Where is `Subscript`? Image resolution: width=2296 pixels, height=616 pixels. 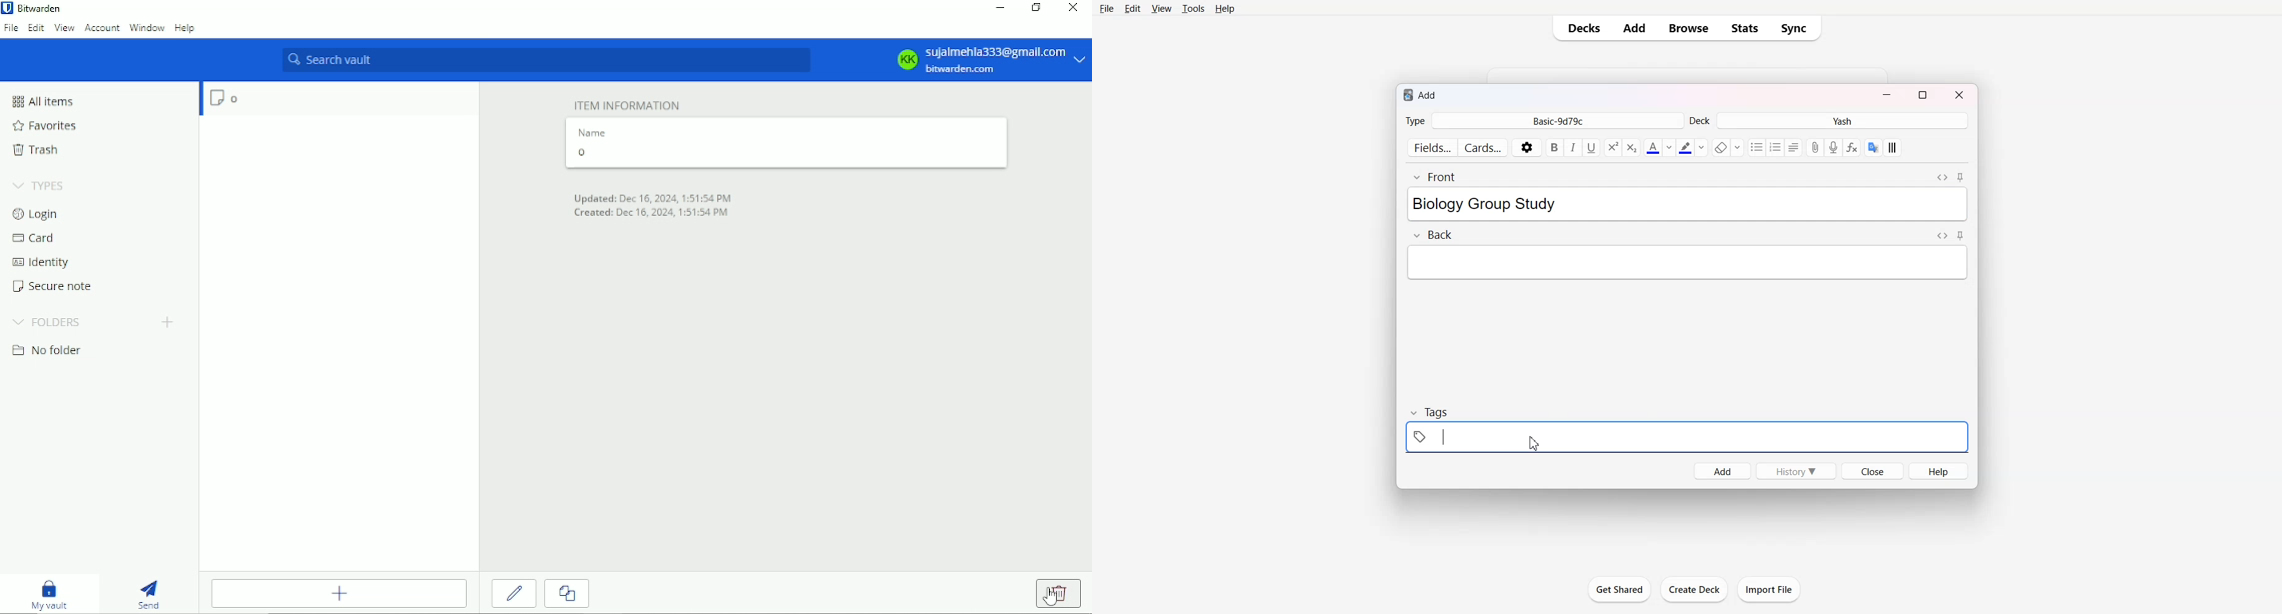
Subscript is located at coordinates (1612, 148).